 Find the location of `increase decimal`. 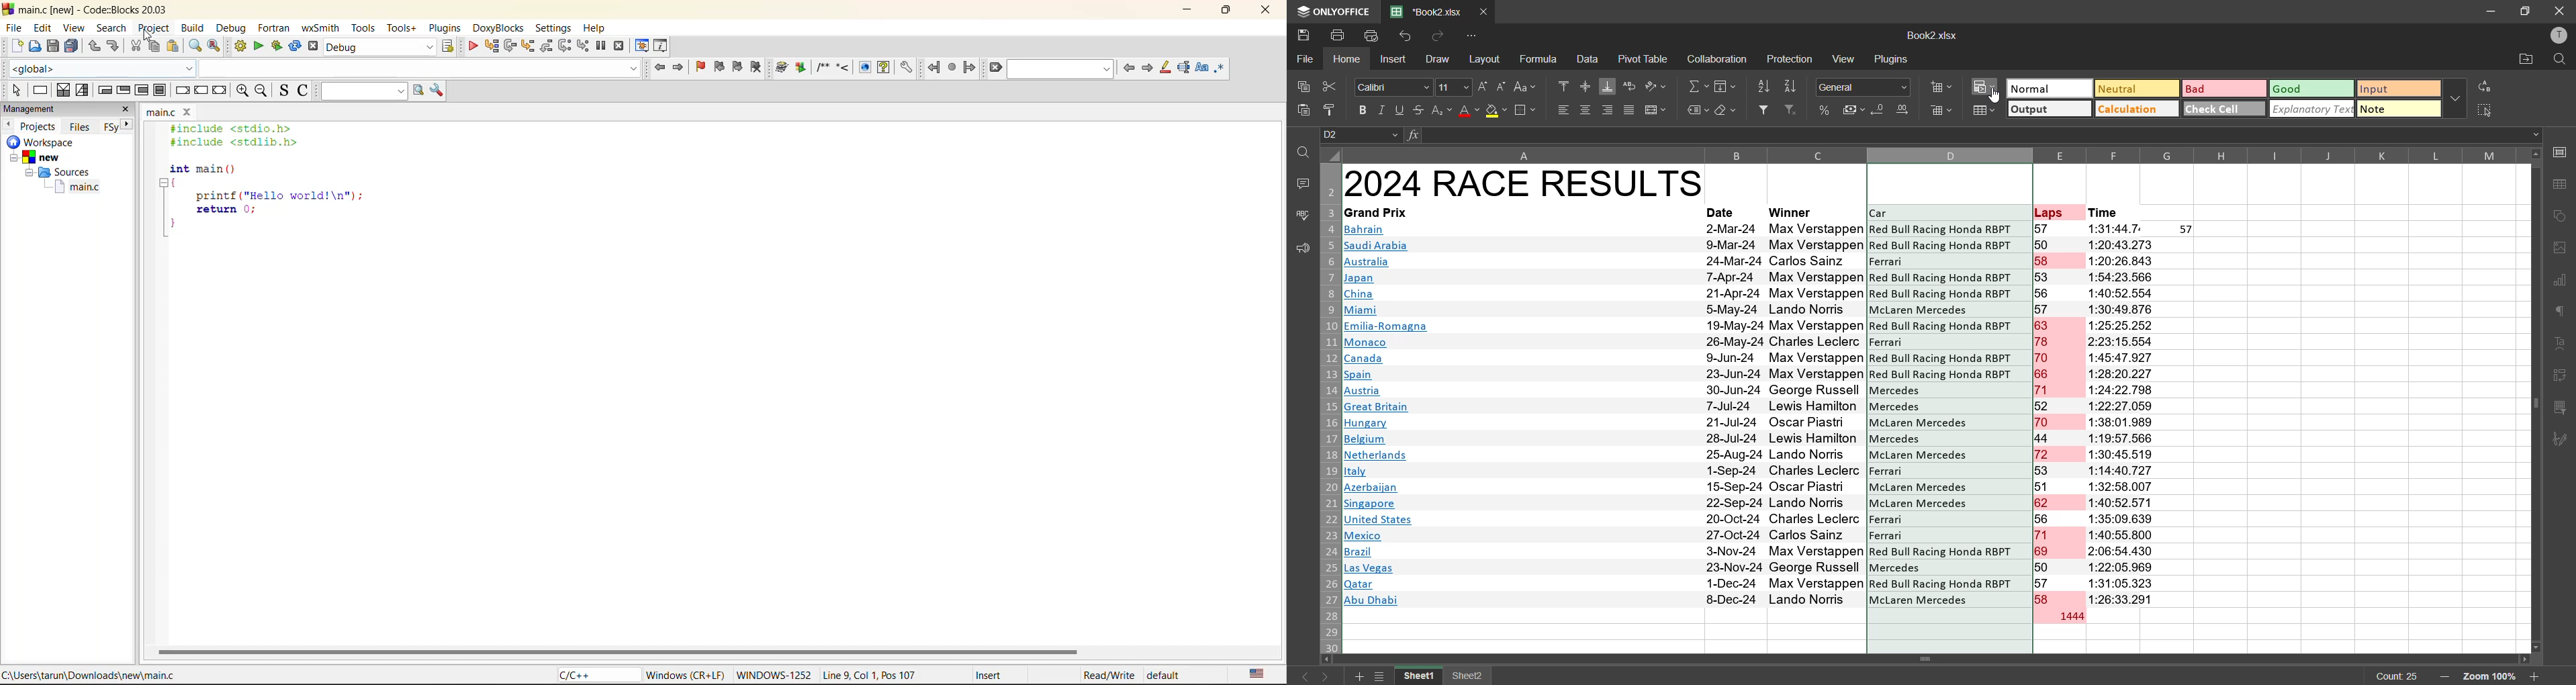

increase decimal is located at coordinates (1904, 109).